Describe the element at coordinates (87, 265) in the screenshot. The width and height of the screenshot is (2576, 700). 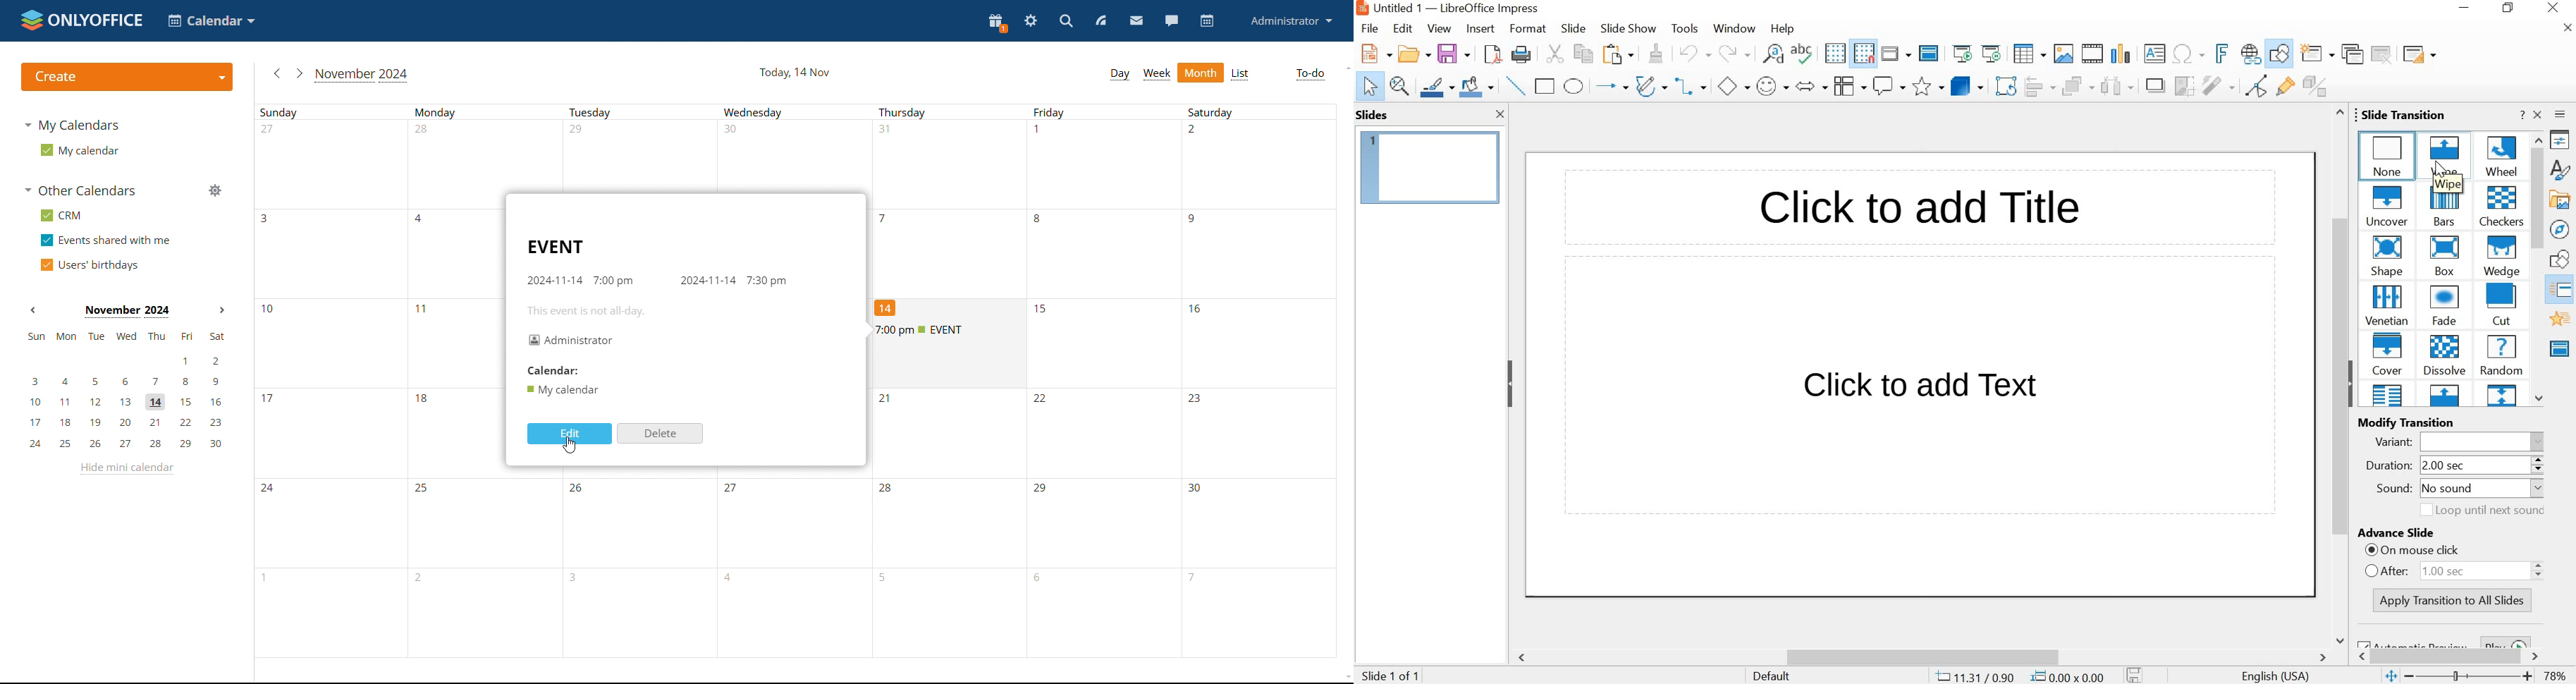
I see `users' birthdays` at that location.